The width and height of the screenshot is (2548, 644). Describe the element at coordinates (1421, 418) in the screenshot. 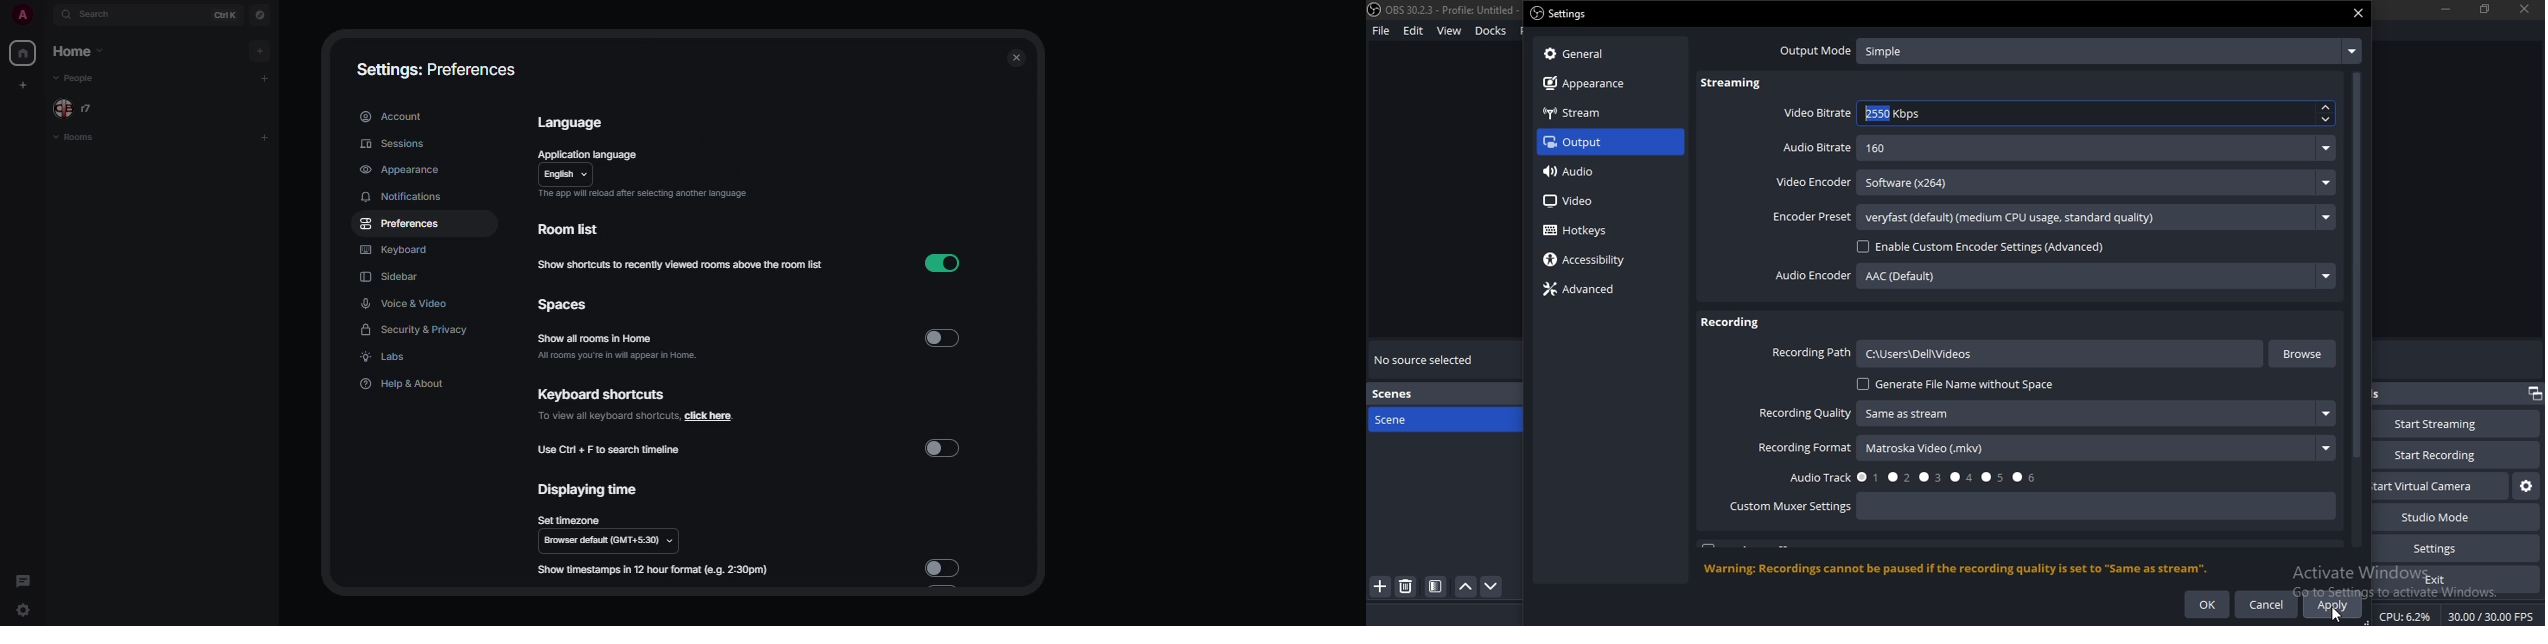

I see `scene` at that location.